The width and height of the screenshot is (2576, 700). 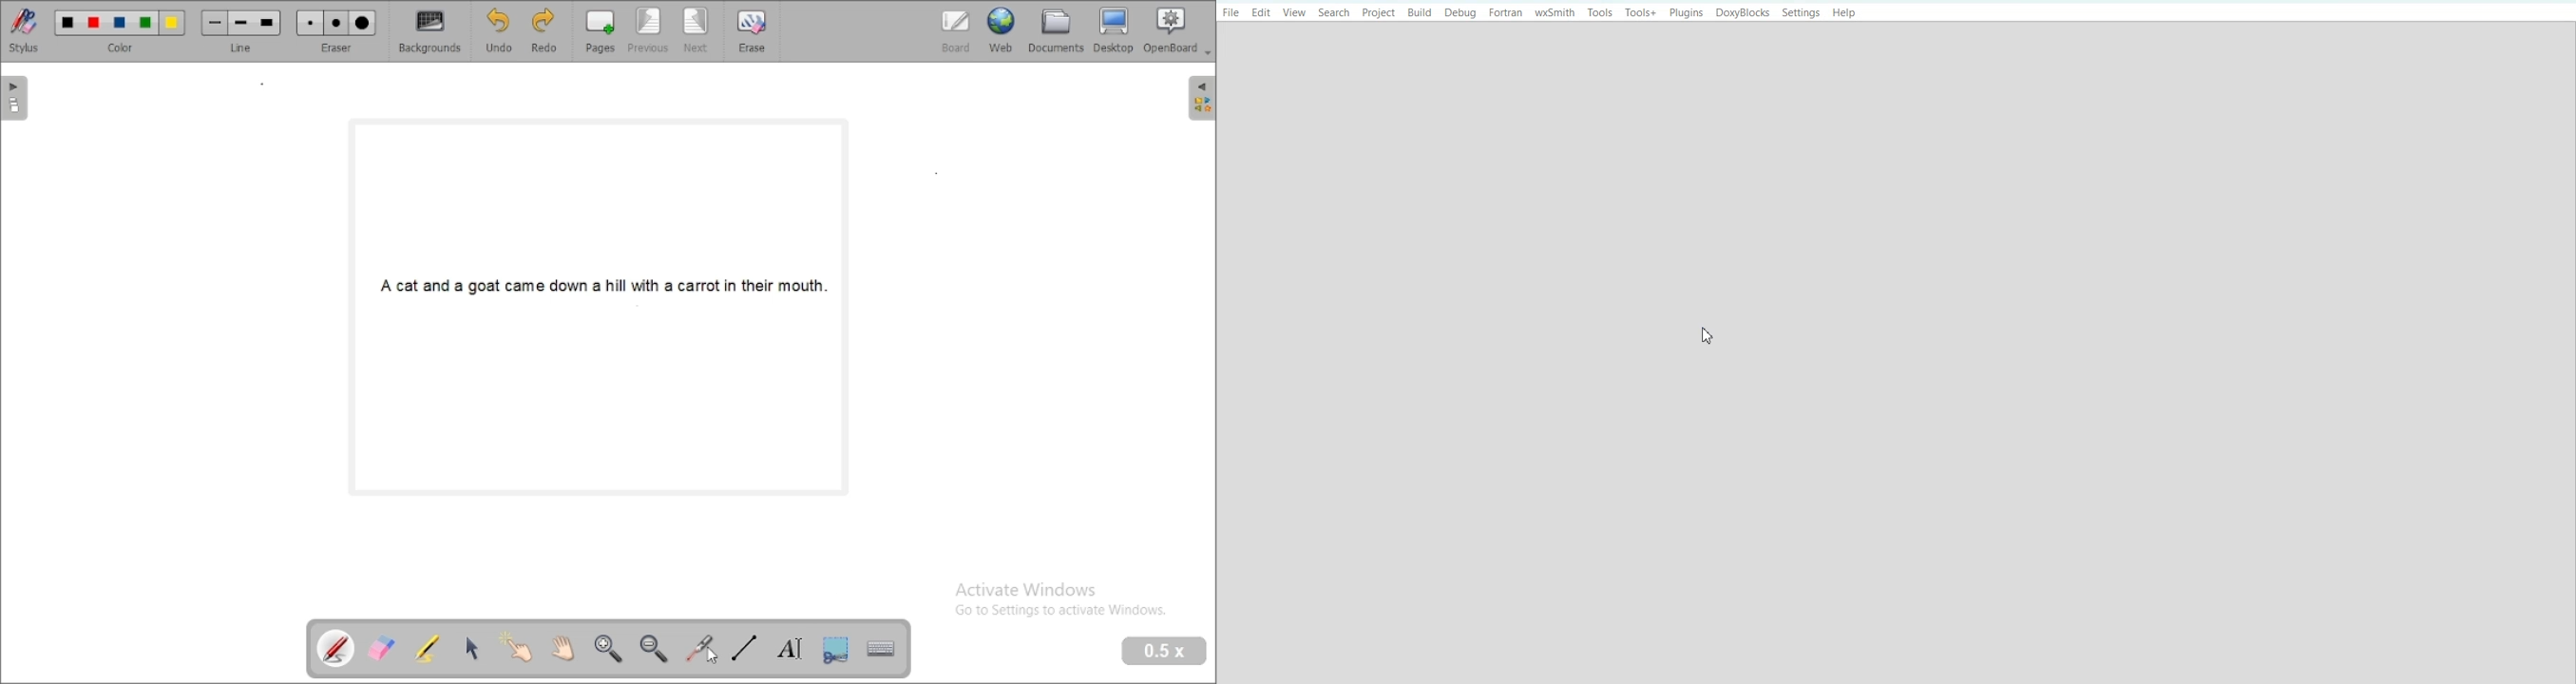 I want to click on scroll page, so click(x=563, y=649).